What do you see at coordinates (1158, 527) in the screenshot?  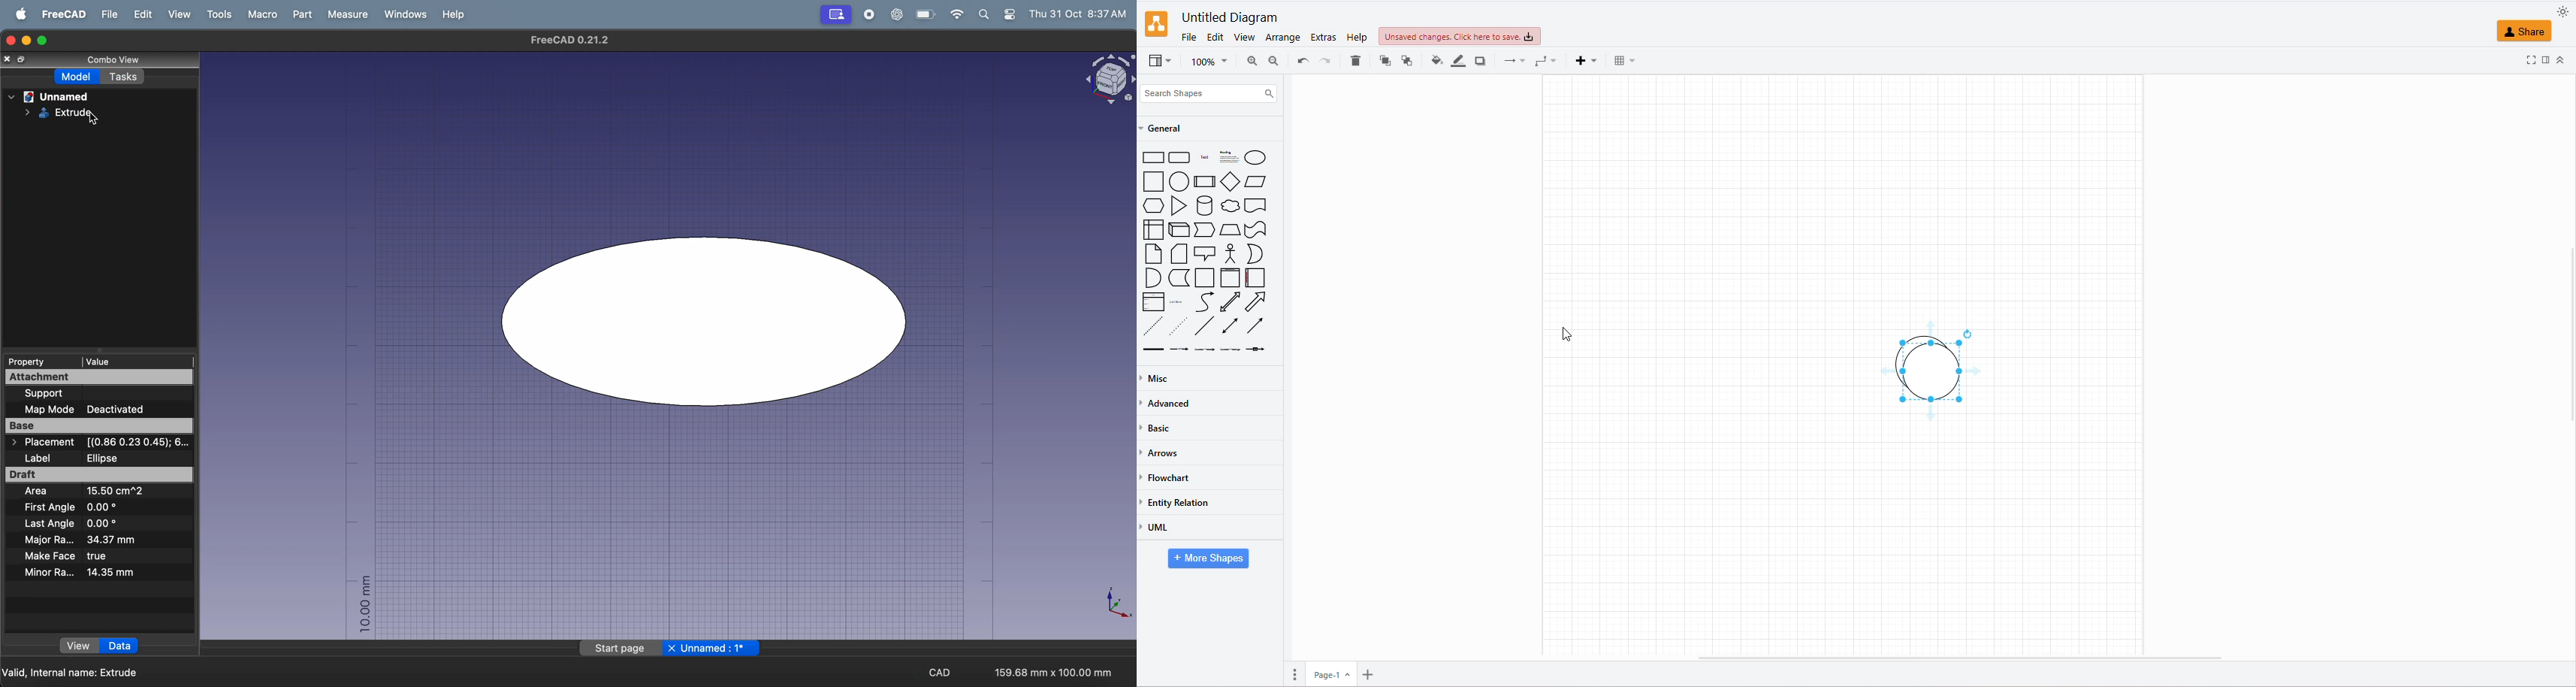 I see `UML` at bounding box center [1158, 527].